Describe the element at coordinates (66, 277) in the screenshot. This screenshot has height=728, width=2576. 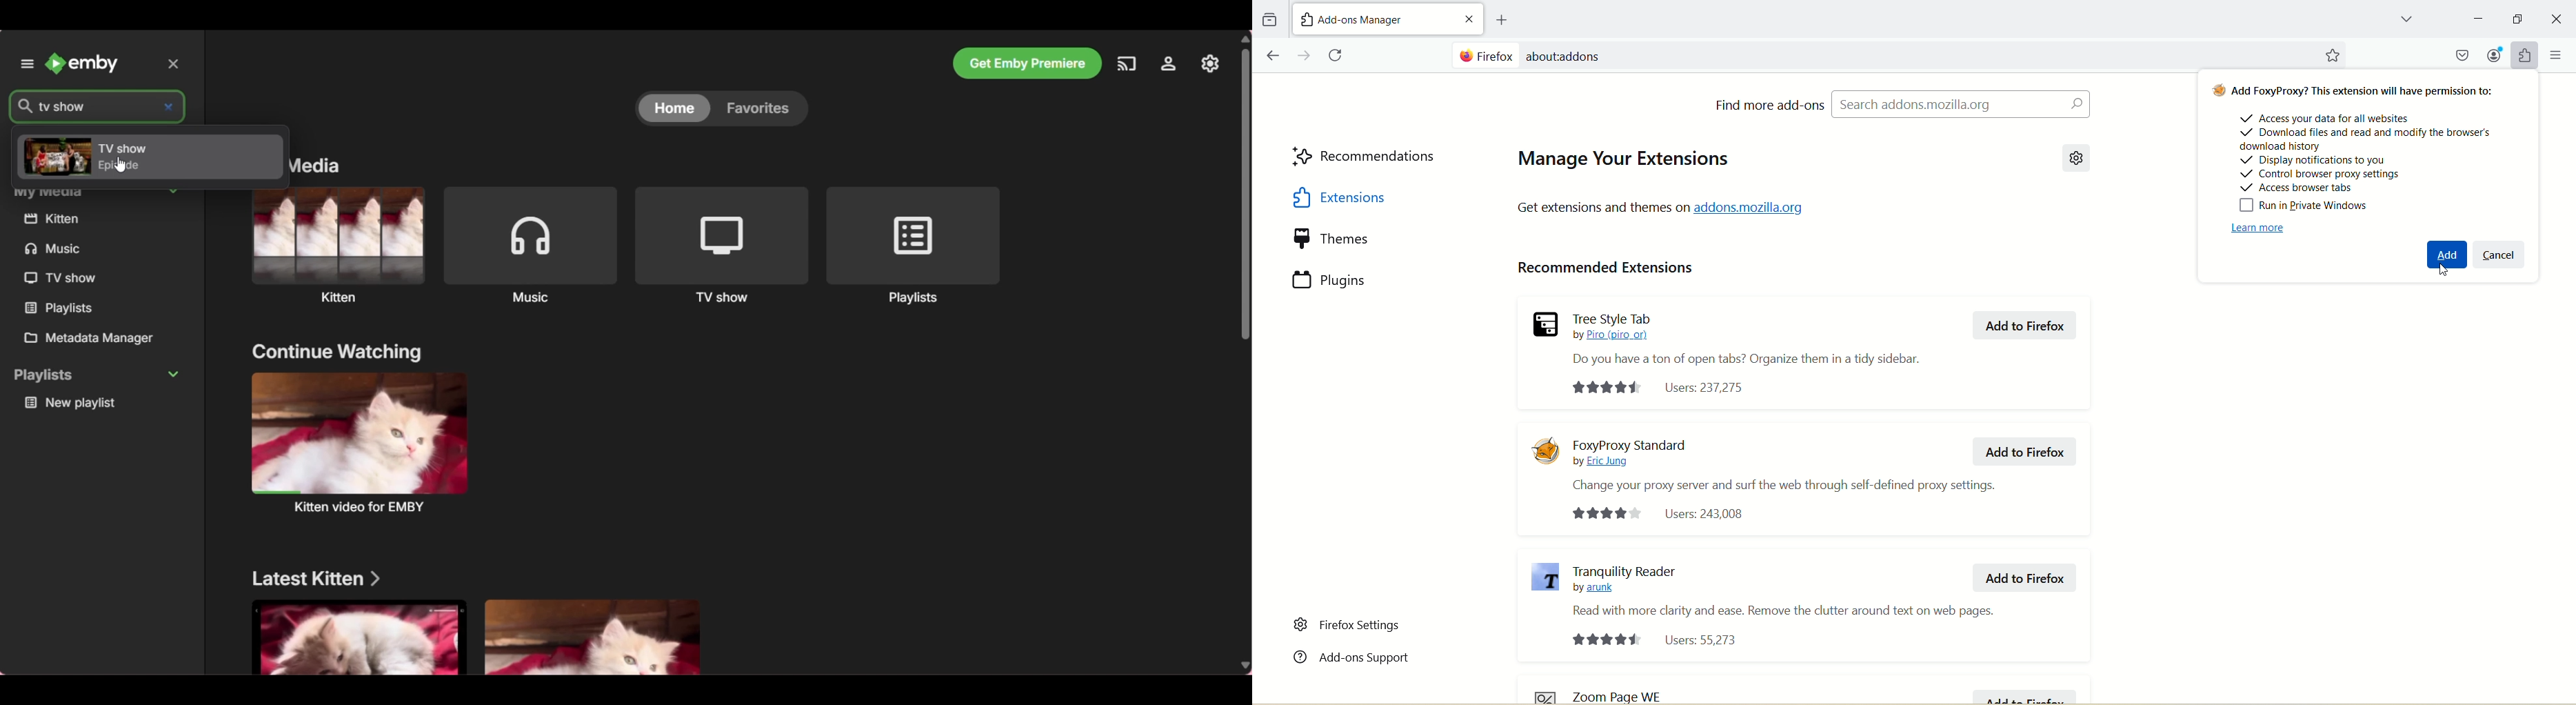
I see `TV show` at that location.